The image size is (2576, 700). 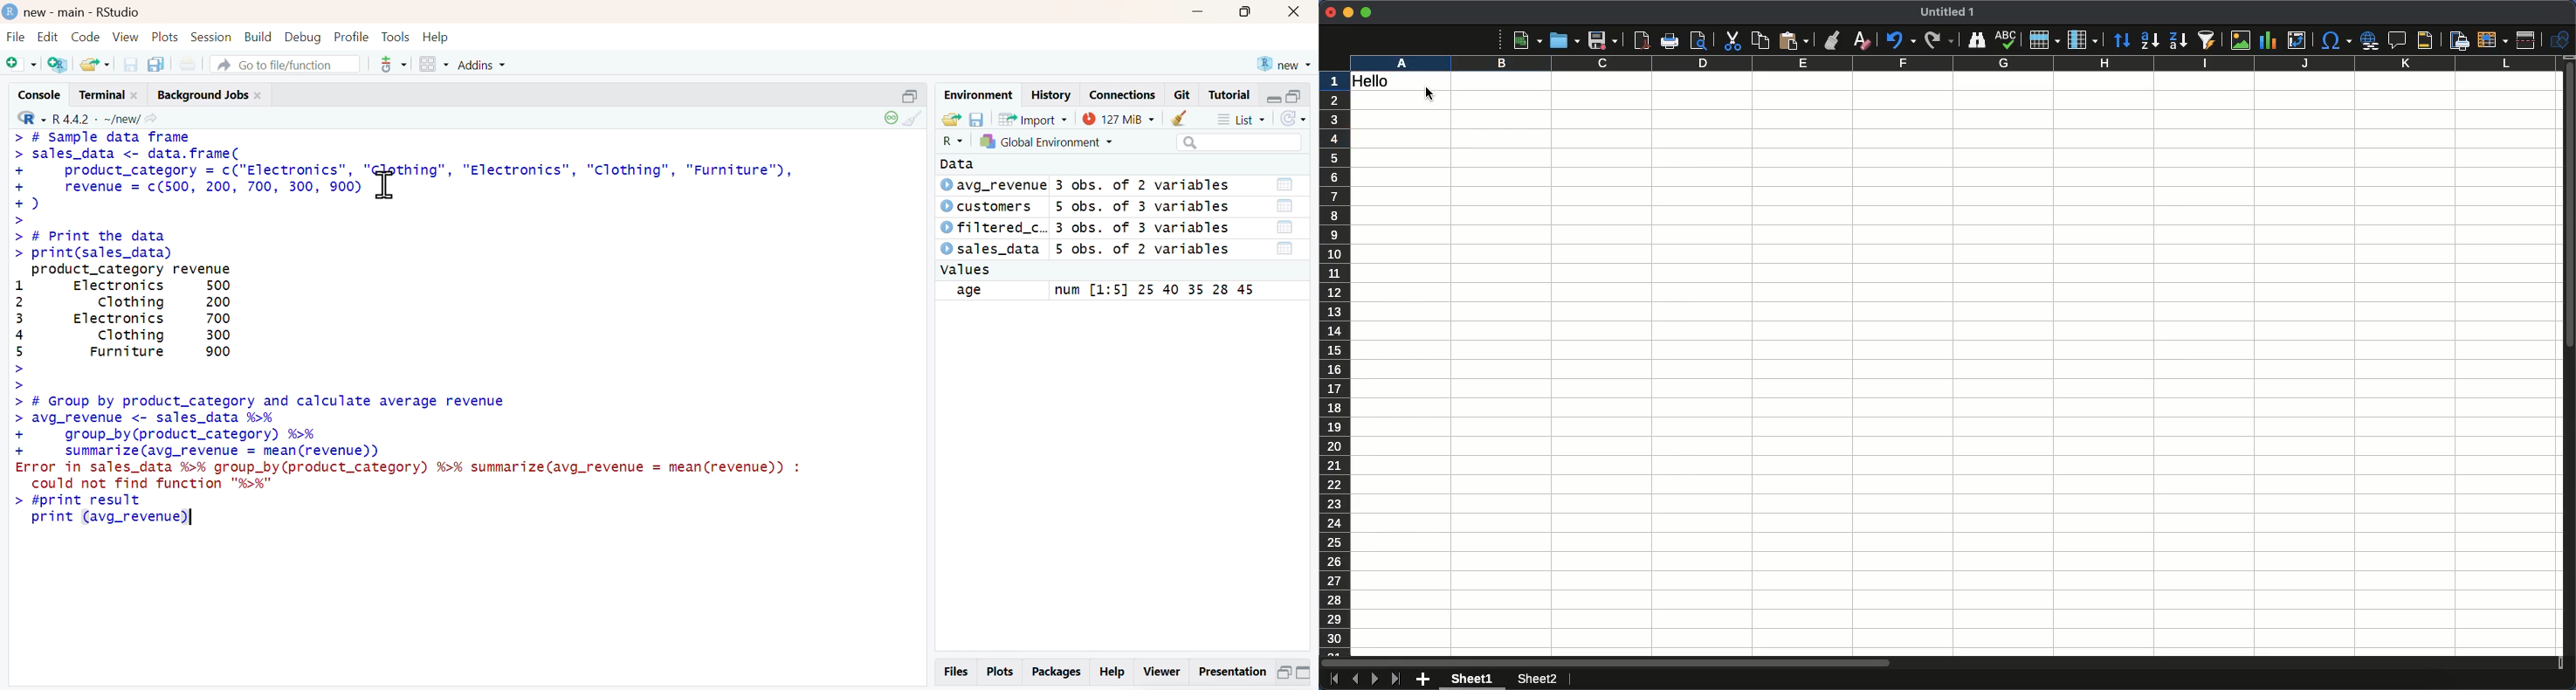 I want to click on Console, so click(x=40, y=94).